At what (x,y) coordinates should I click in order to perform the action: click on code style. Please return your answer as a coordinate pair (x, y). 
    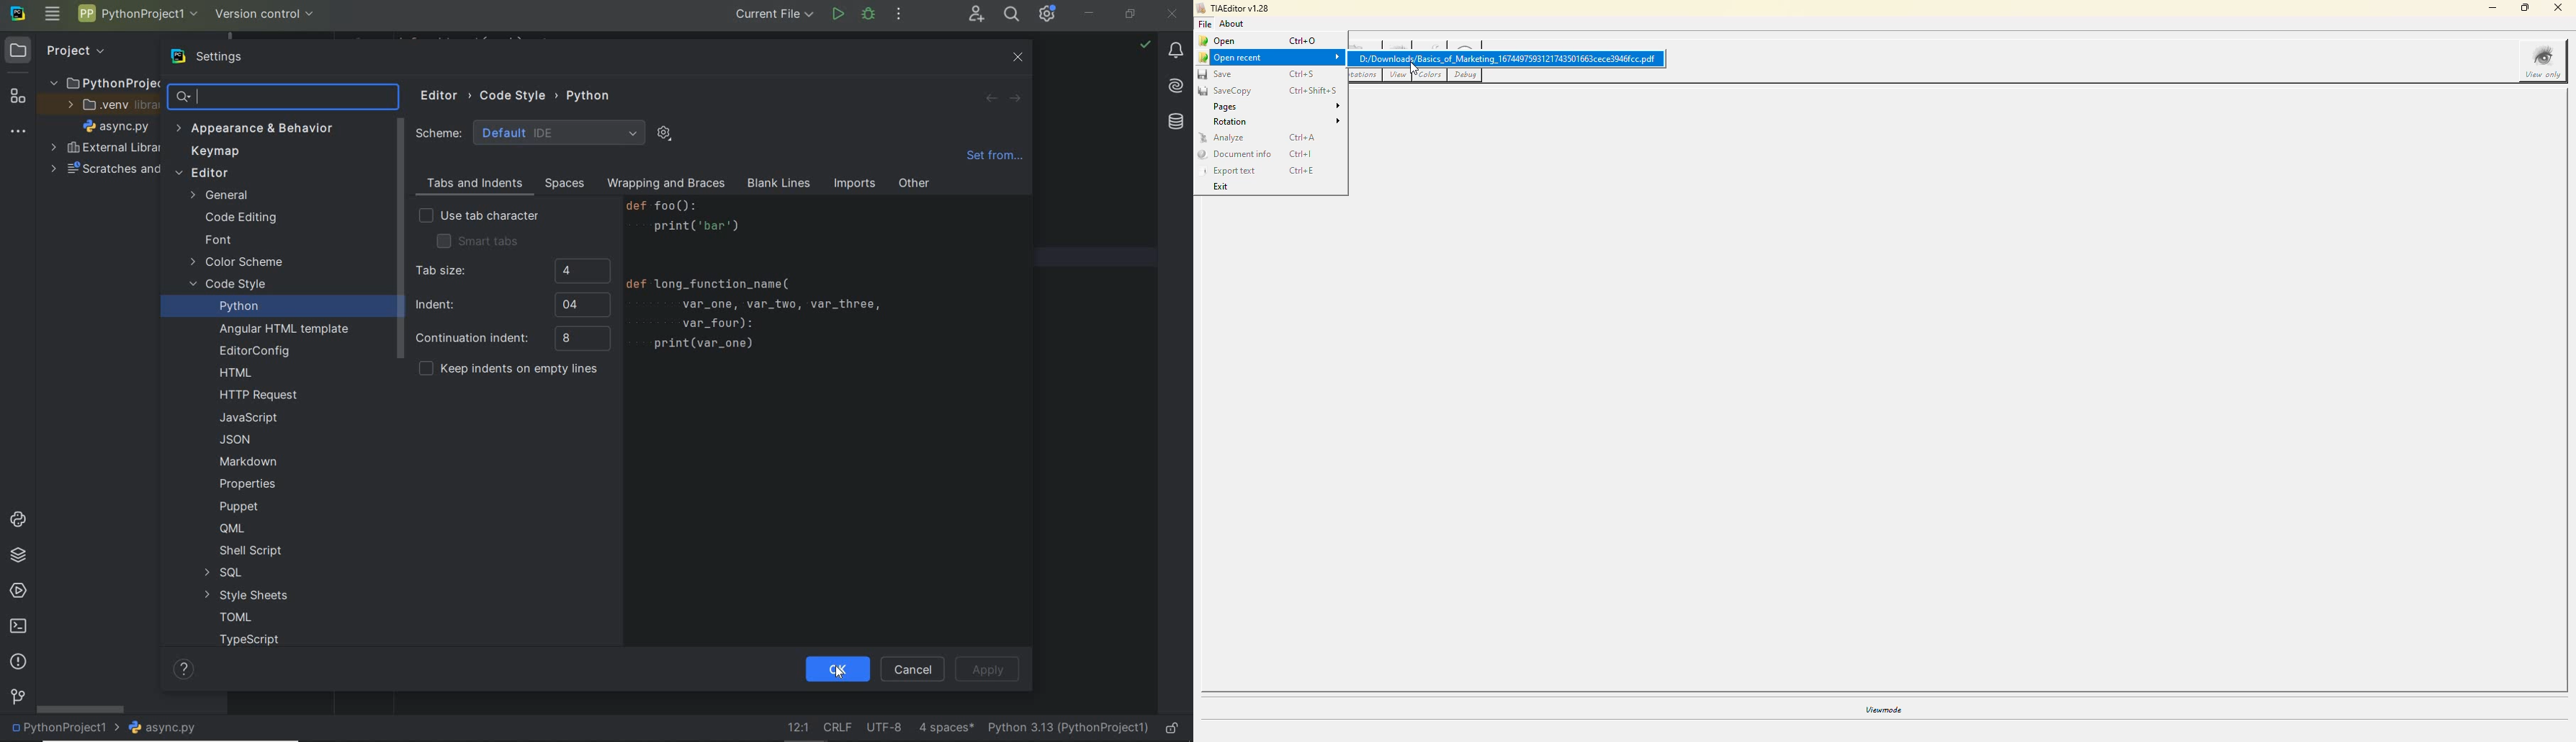
    Looking at the image, I should click on (230, 286).